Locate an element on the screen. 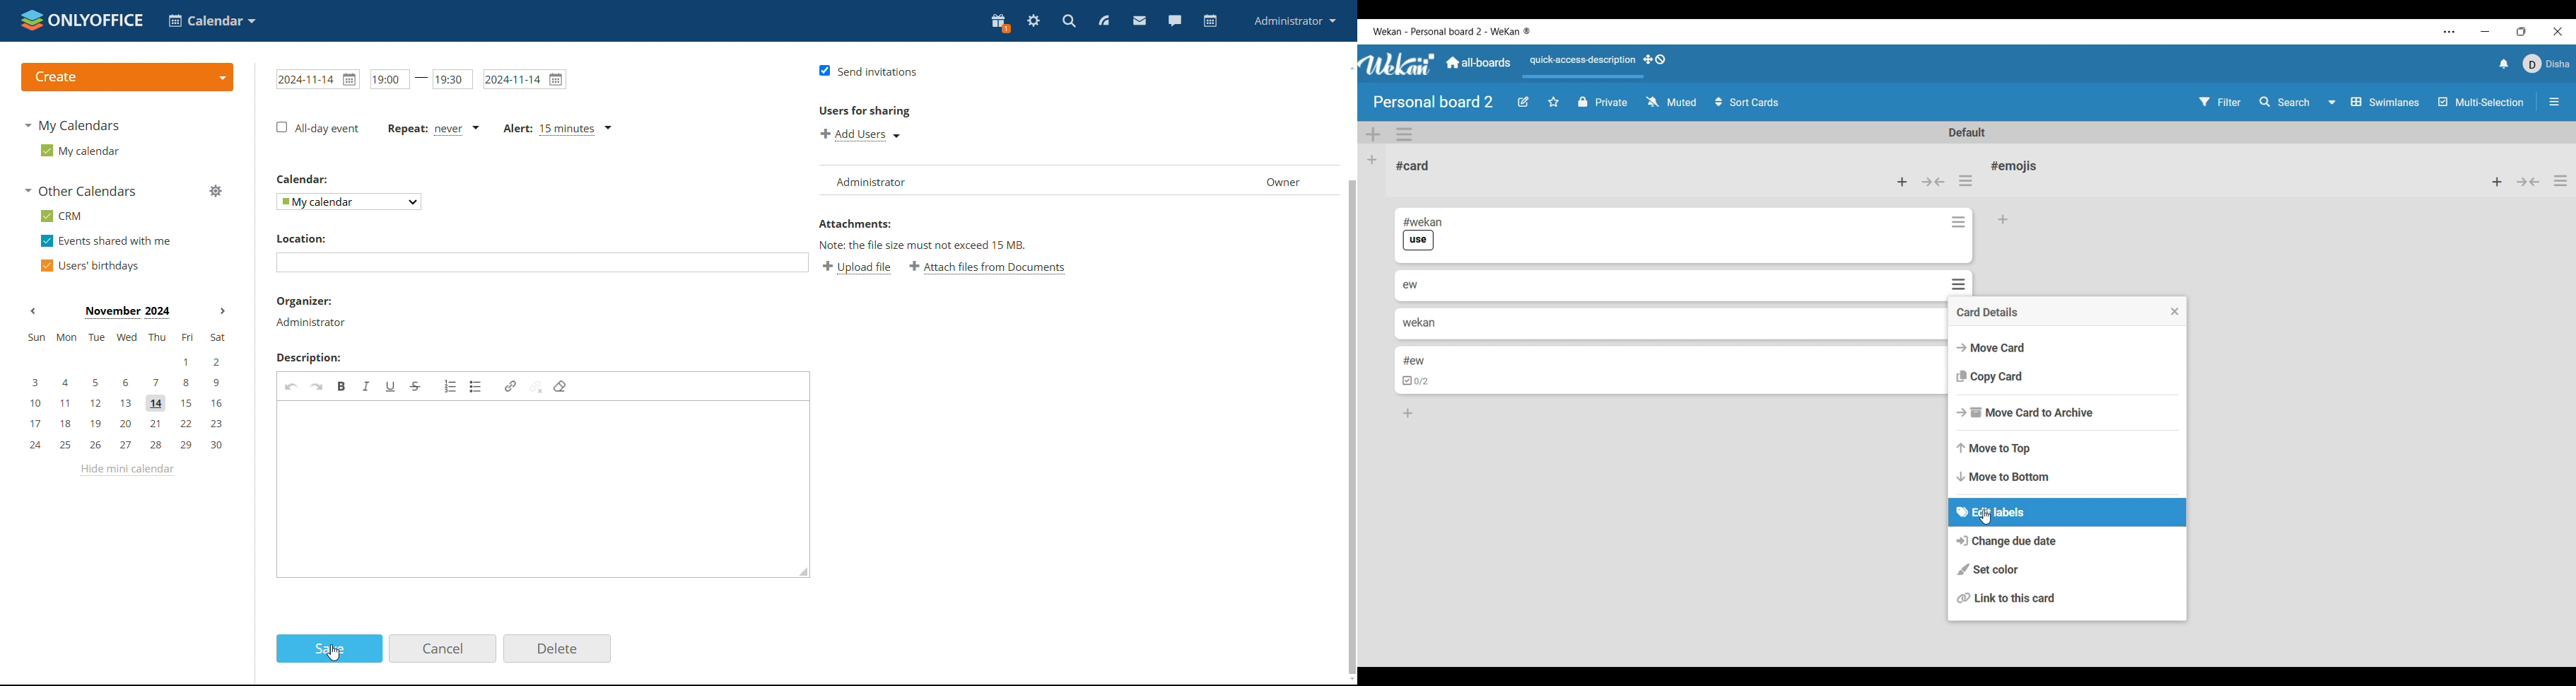  Card name is located at coordinates (1413, 166).